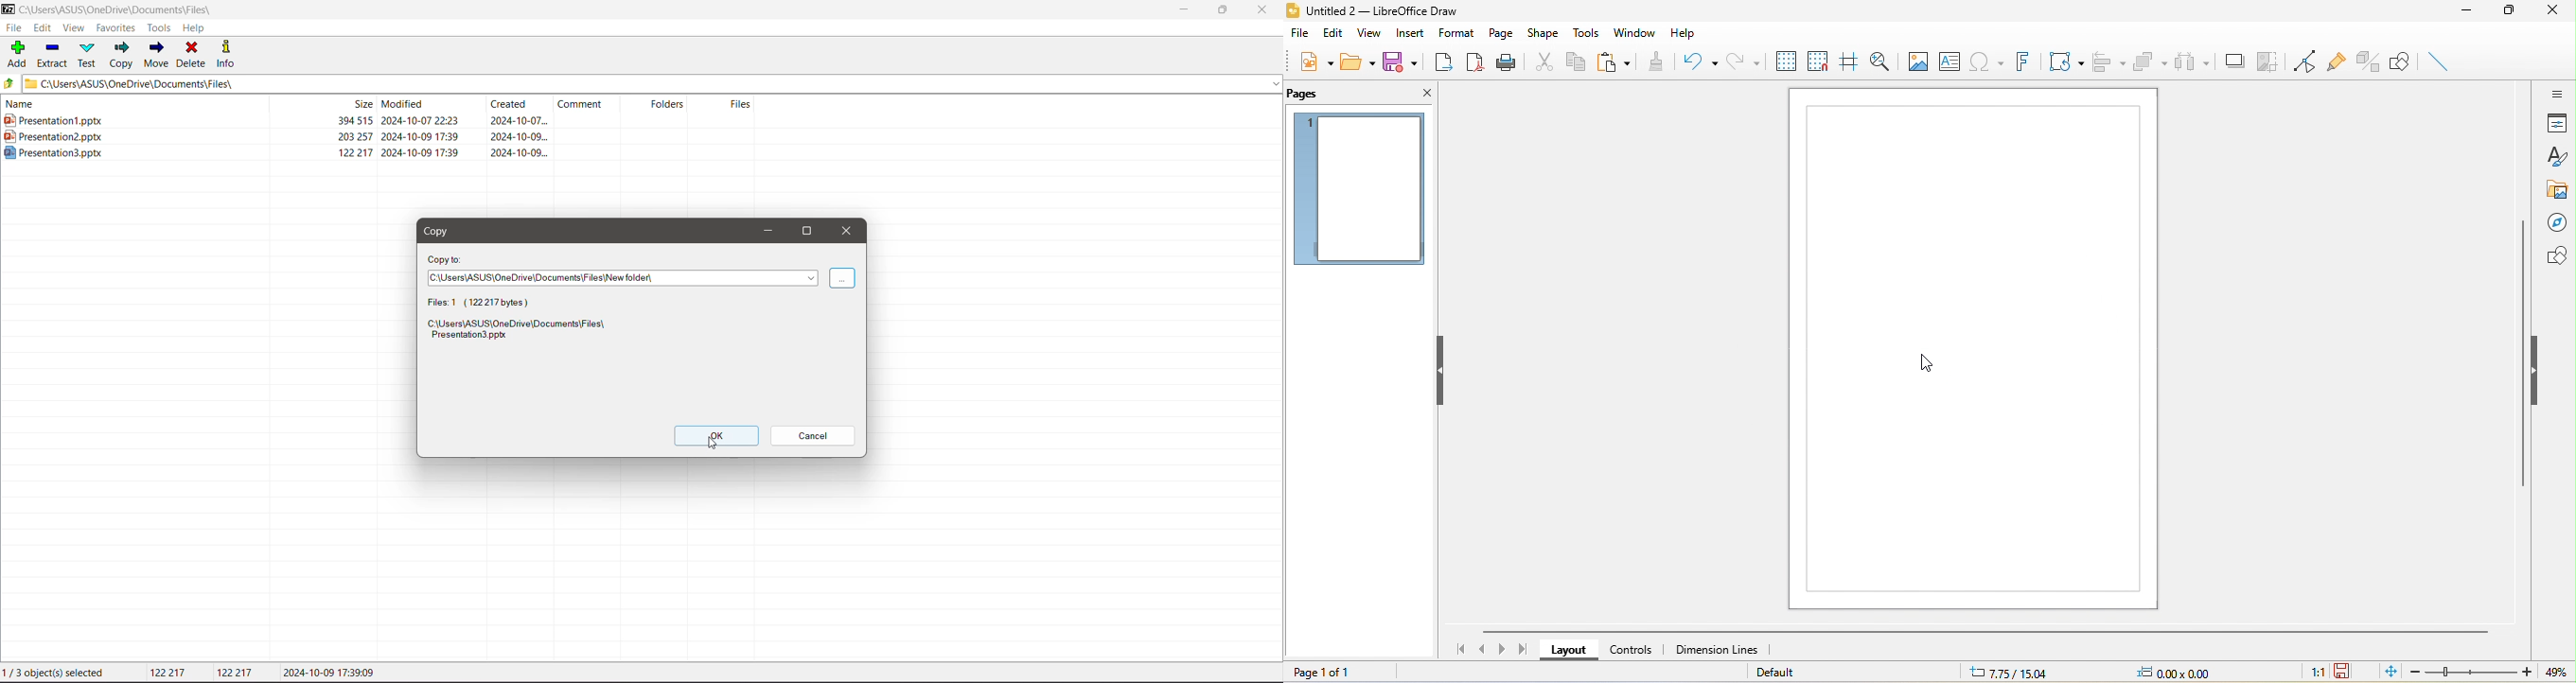  What do you see at coordinates (1506, 61) in the screenshot?
I see `print` at bounding box center [1506, 61].